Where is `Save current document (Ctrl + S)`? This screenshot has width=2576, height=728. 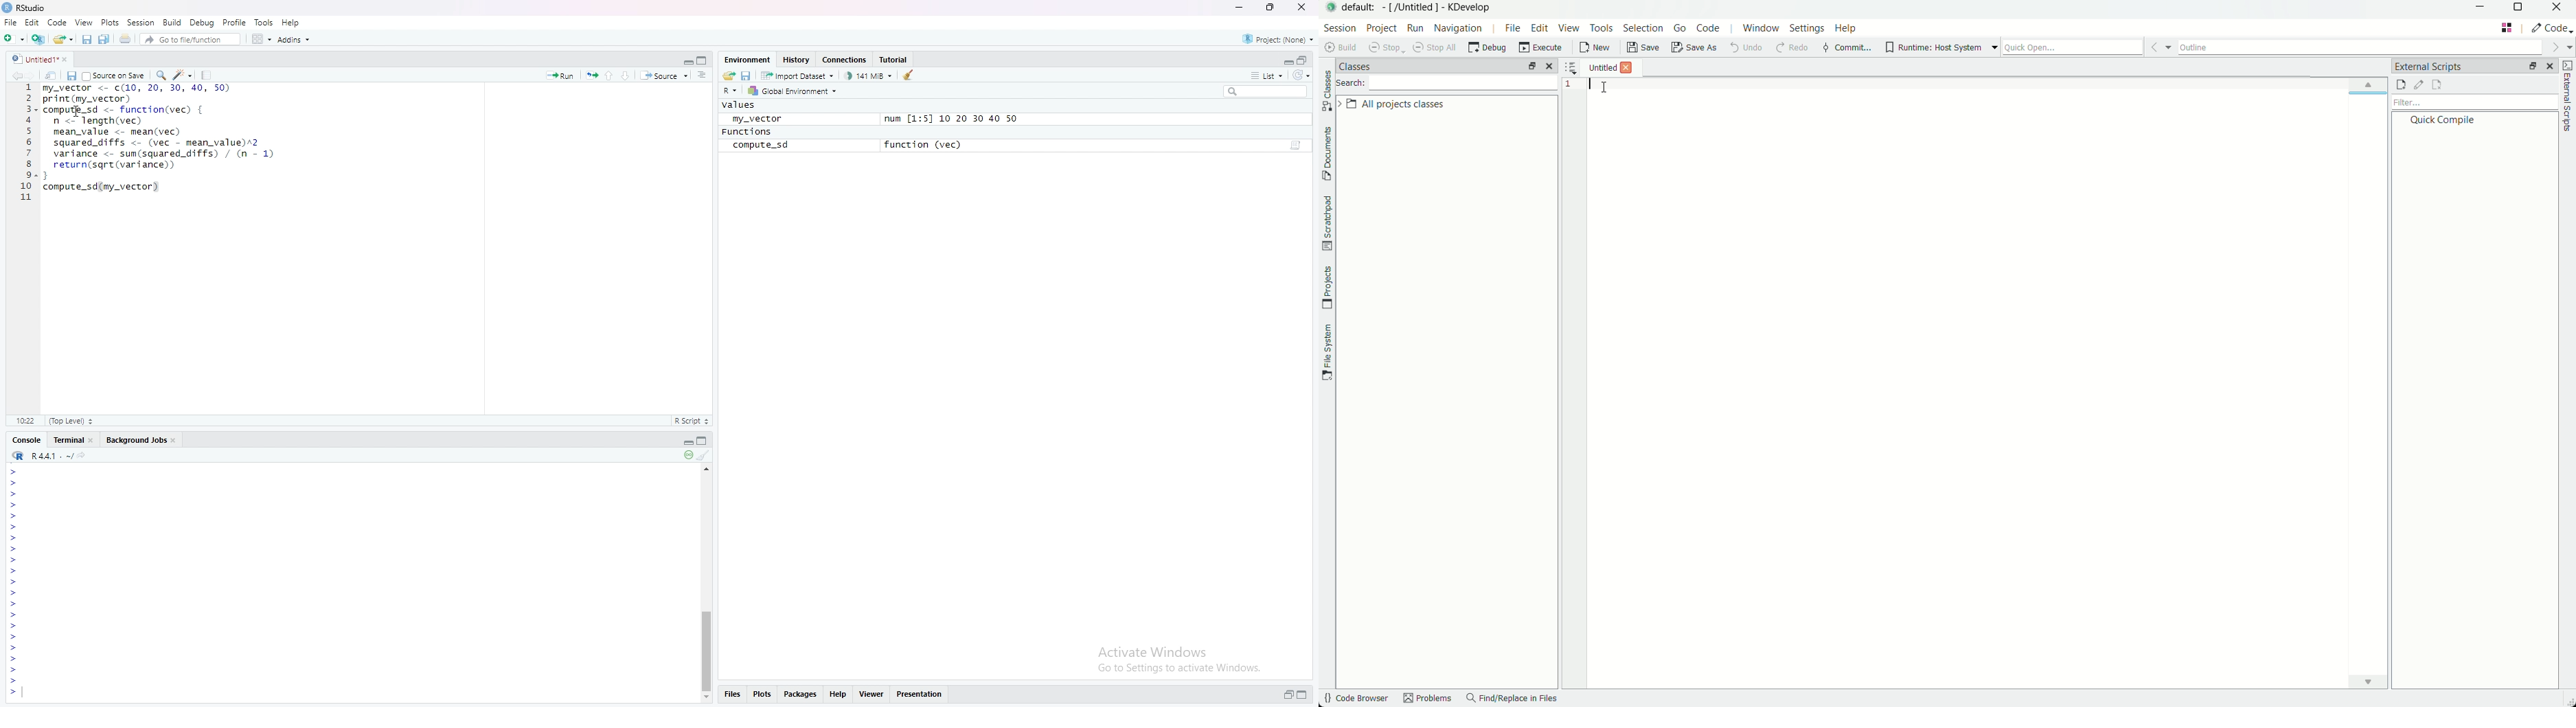 Save current document (Ctrl + S) is located at coordinates (71, 76).